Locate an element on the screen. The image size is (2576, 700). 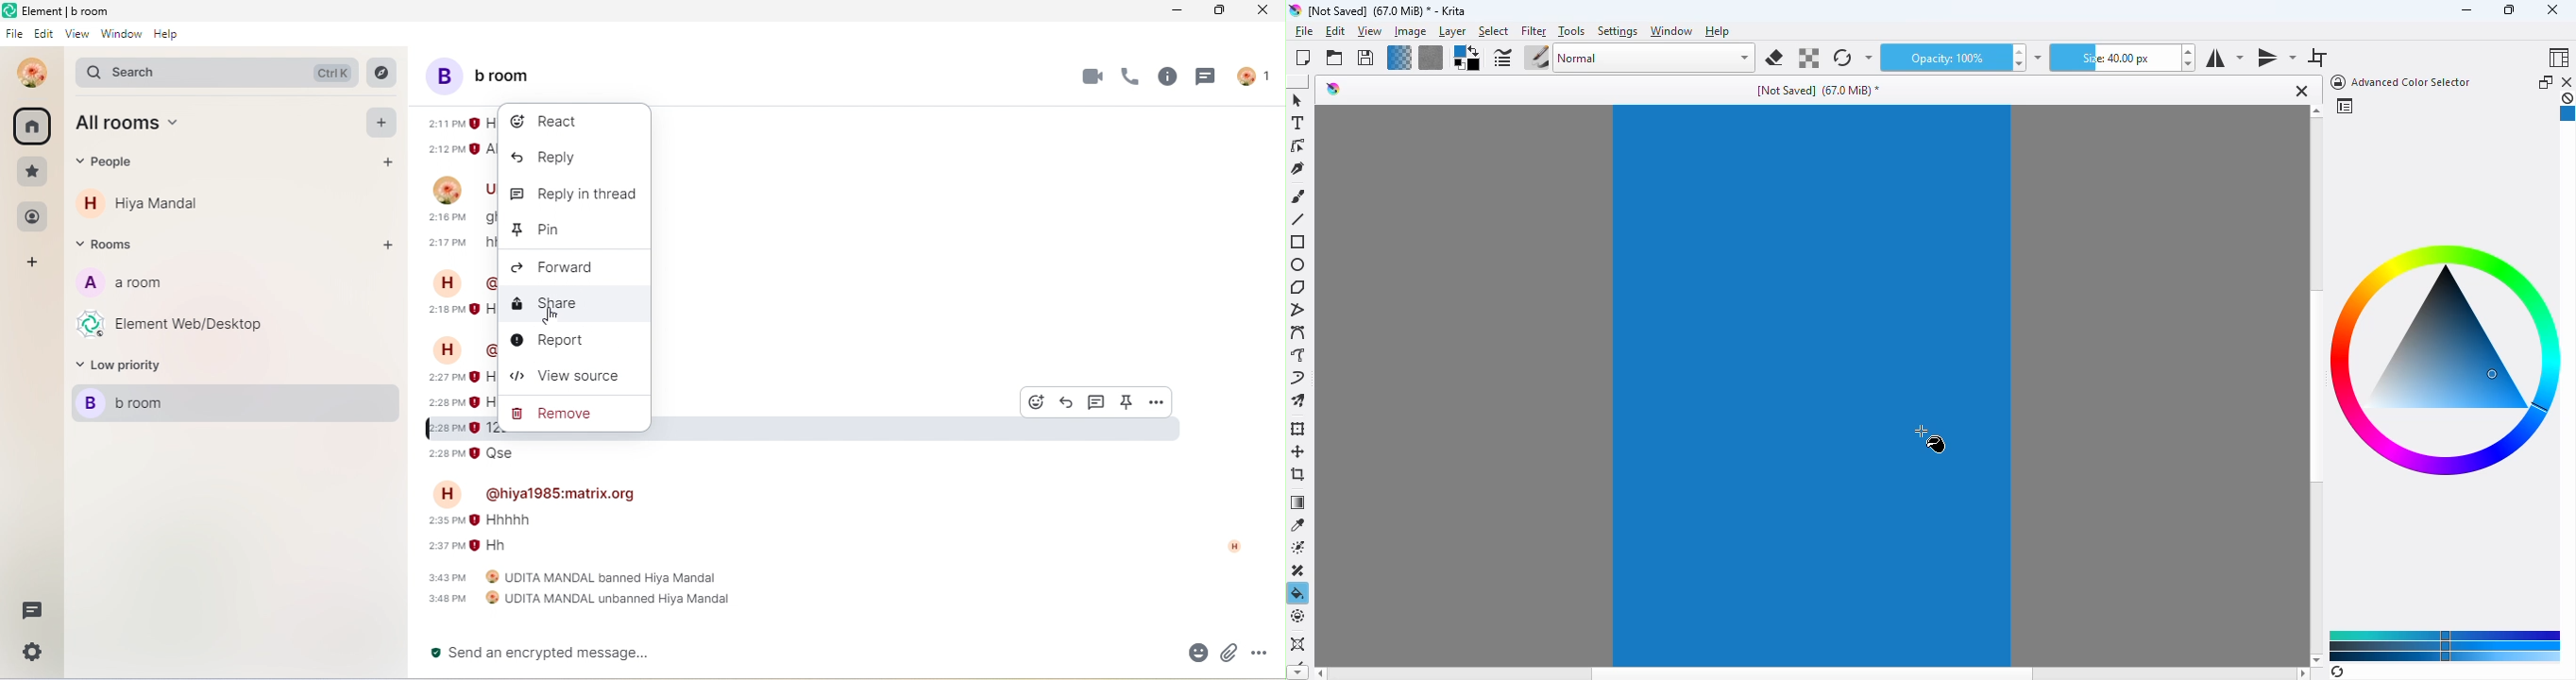
help is located at coordinates (1718, 31).